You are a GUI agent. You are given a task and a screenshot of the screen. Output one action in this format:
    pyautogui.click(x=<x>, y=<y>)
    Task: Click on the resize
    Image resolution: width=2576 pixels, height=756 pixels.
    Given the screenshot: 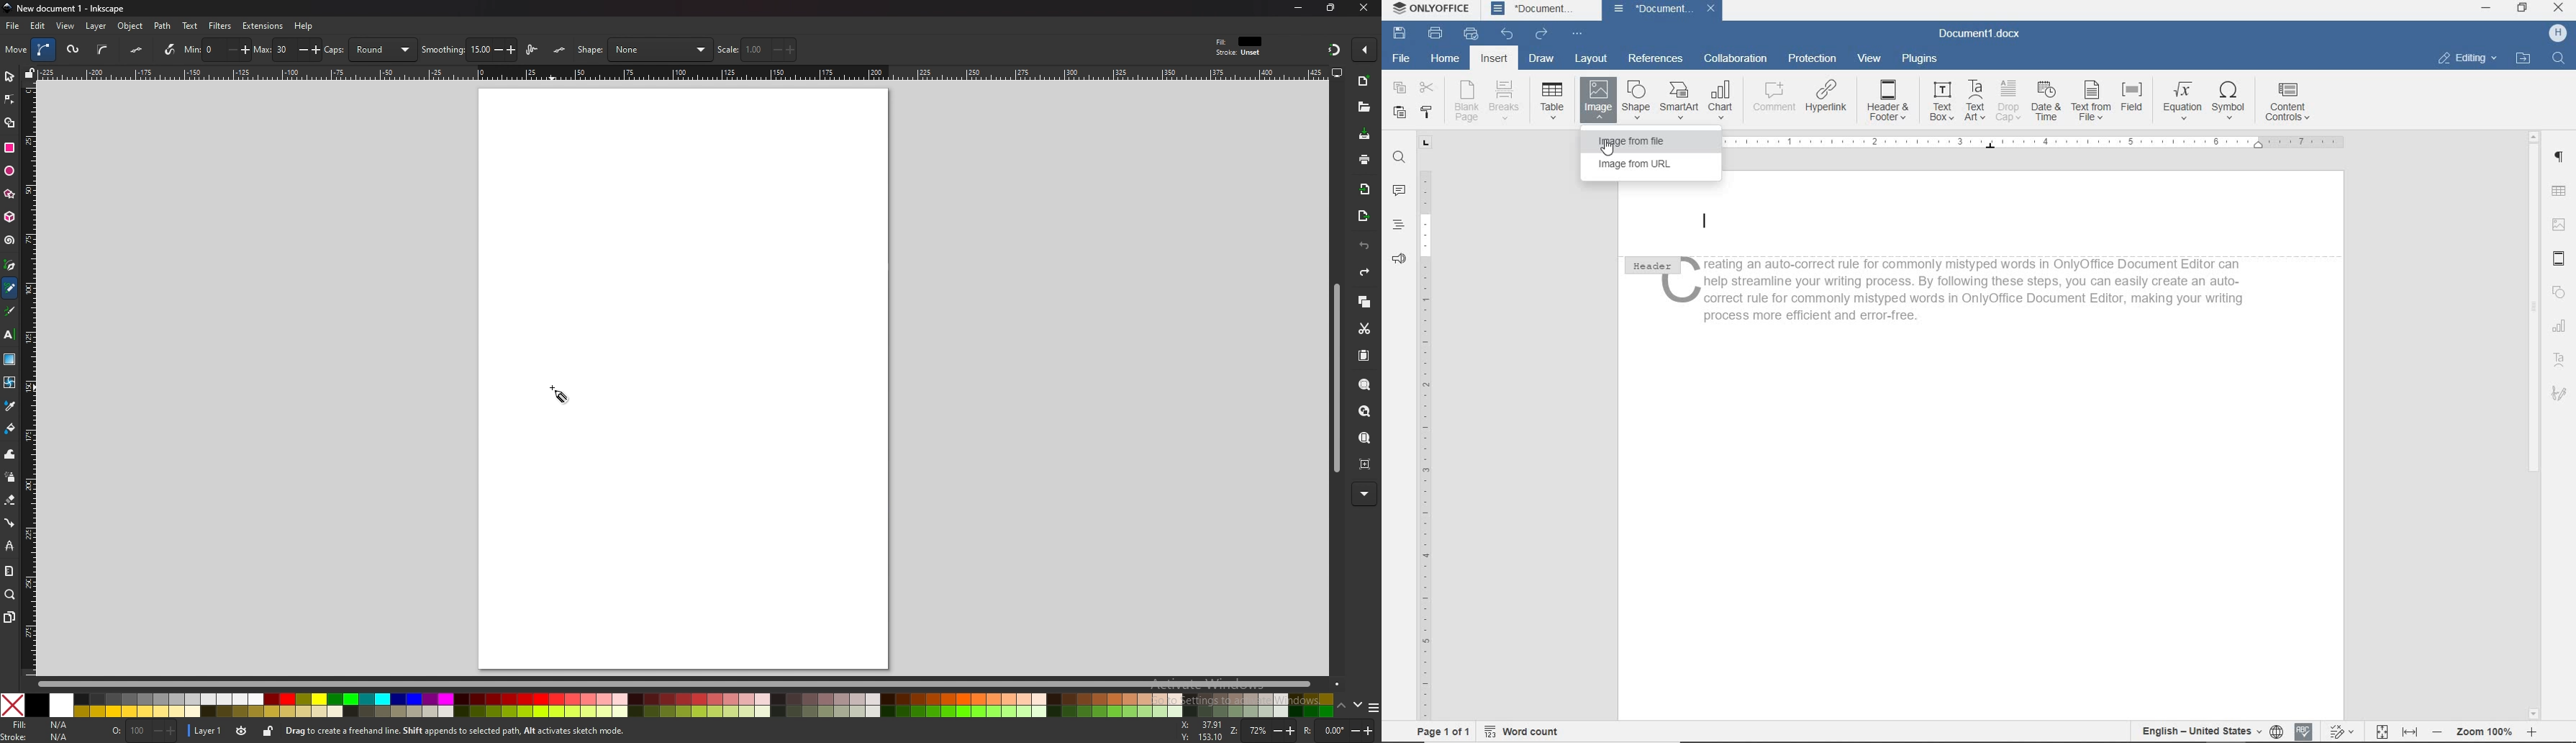 What is the action you would take?
    pyautogui.click(x=1329, y=8)
    